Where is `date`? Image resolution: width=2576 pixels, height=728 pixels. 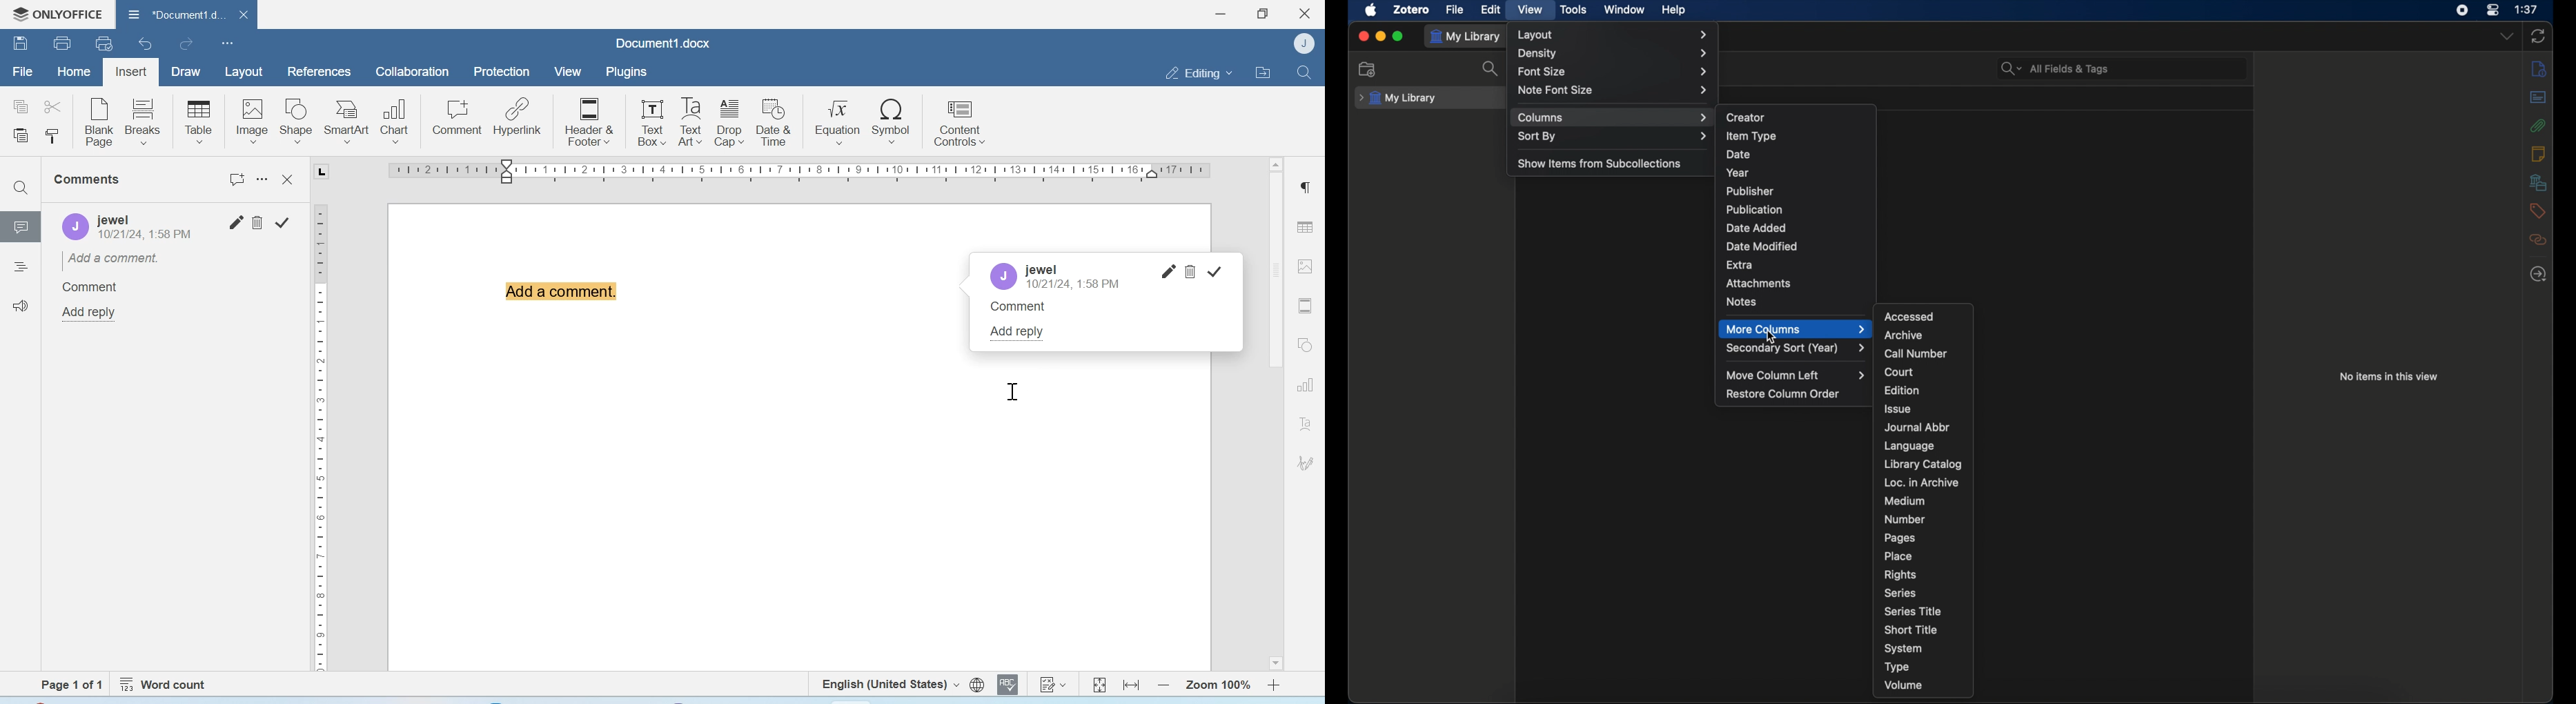
date is located at coordinates (1738, 154).